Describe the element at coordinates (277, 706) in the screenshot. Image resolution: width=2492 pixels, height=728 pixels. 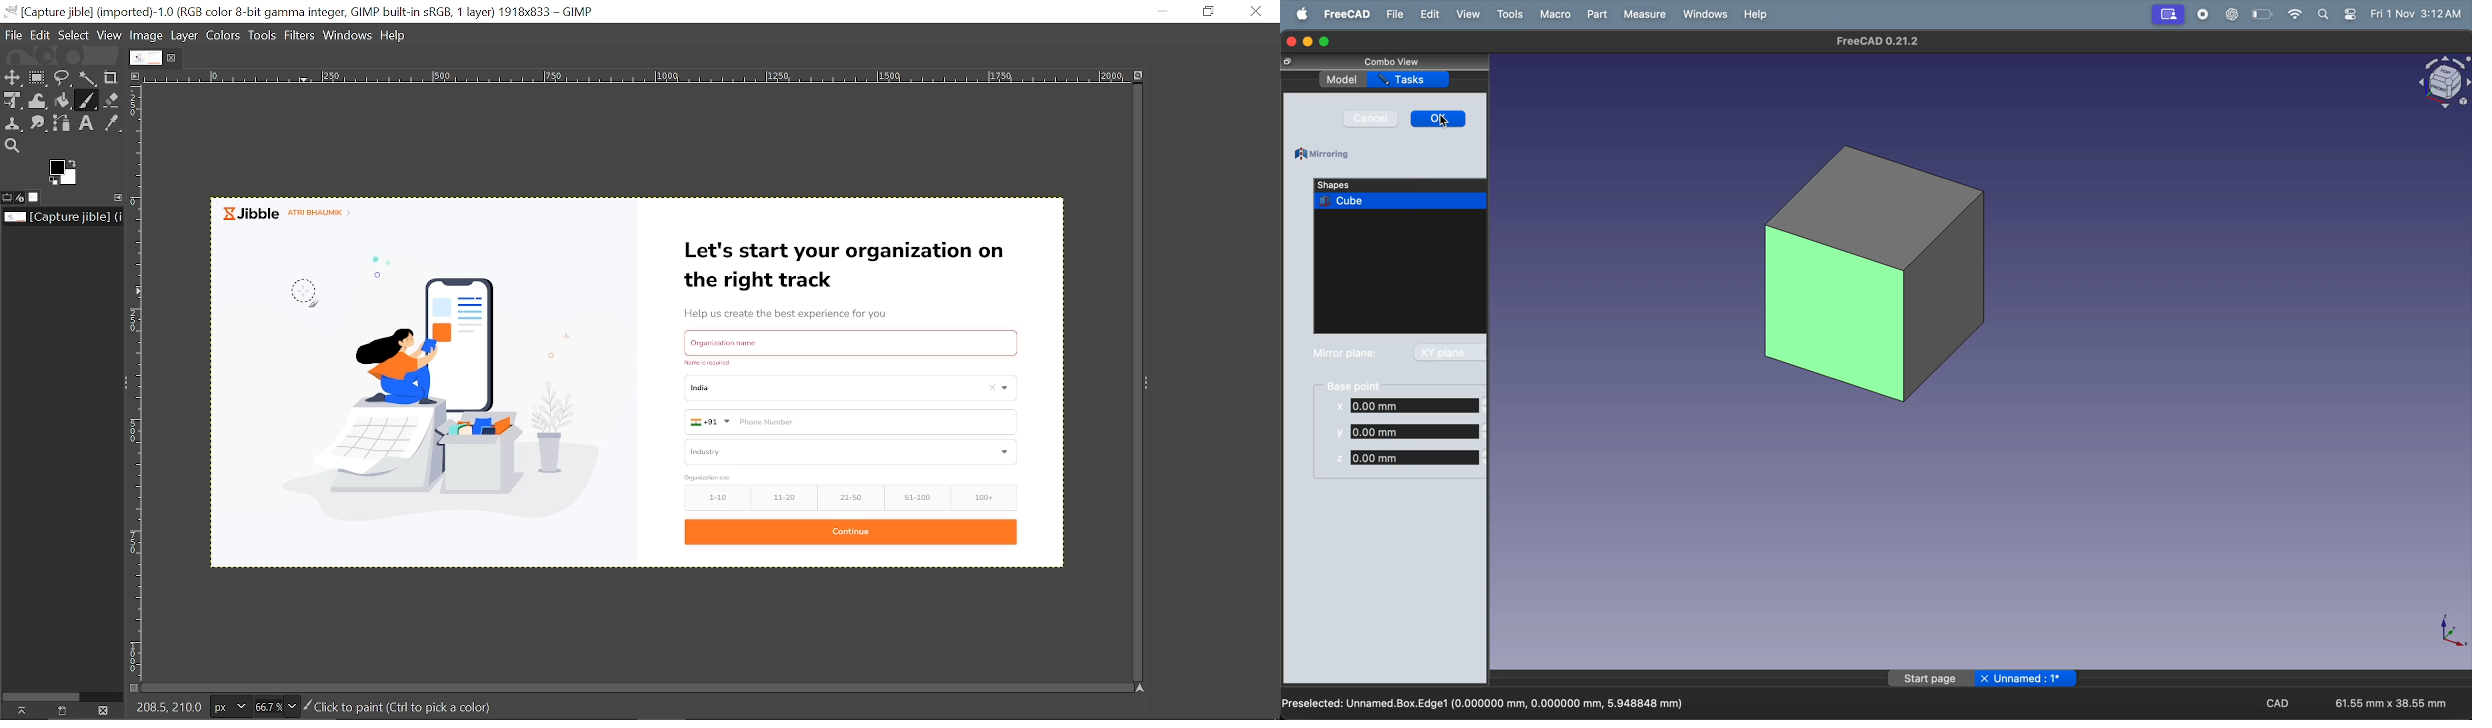
I see `Zoom` at that location.